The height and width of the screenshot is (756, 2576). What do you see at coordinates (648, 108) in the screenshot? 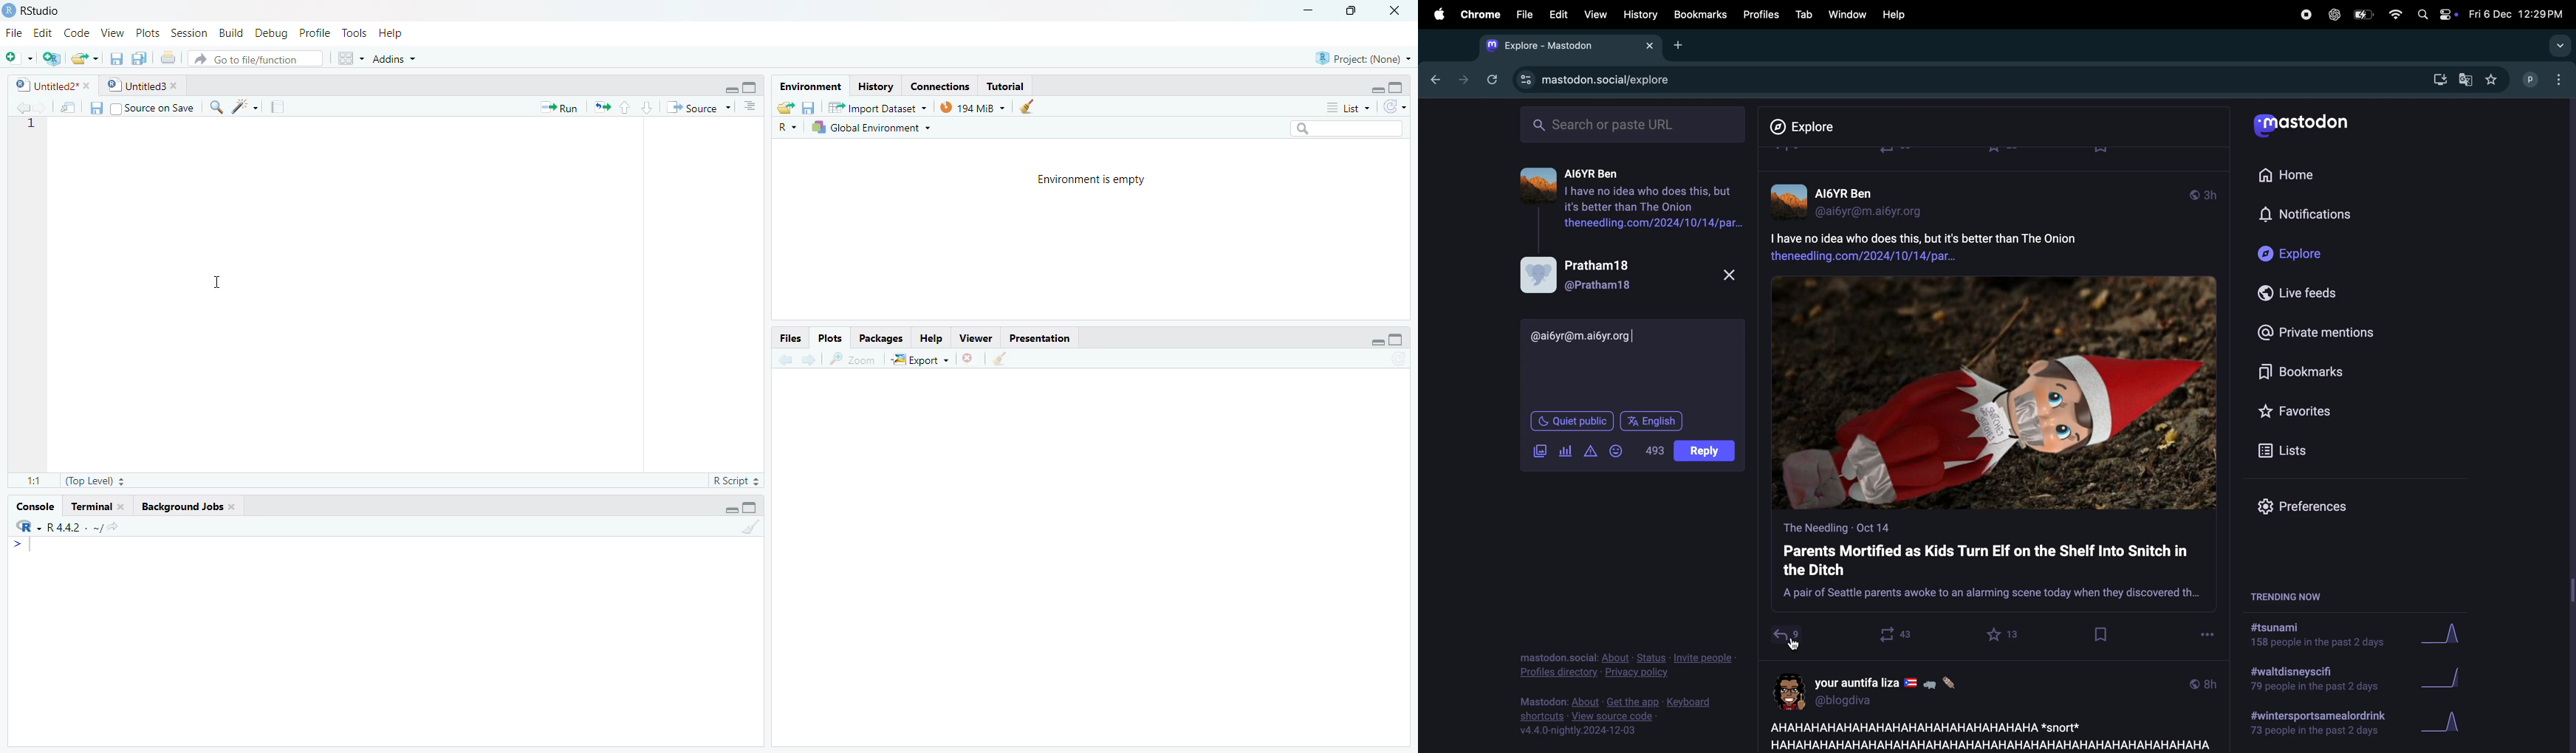
I see `down` at bounding box center [648, 108].